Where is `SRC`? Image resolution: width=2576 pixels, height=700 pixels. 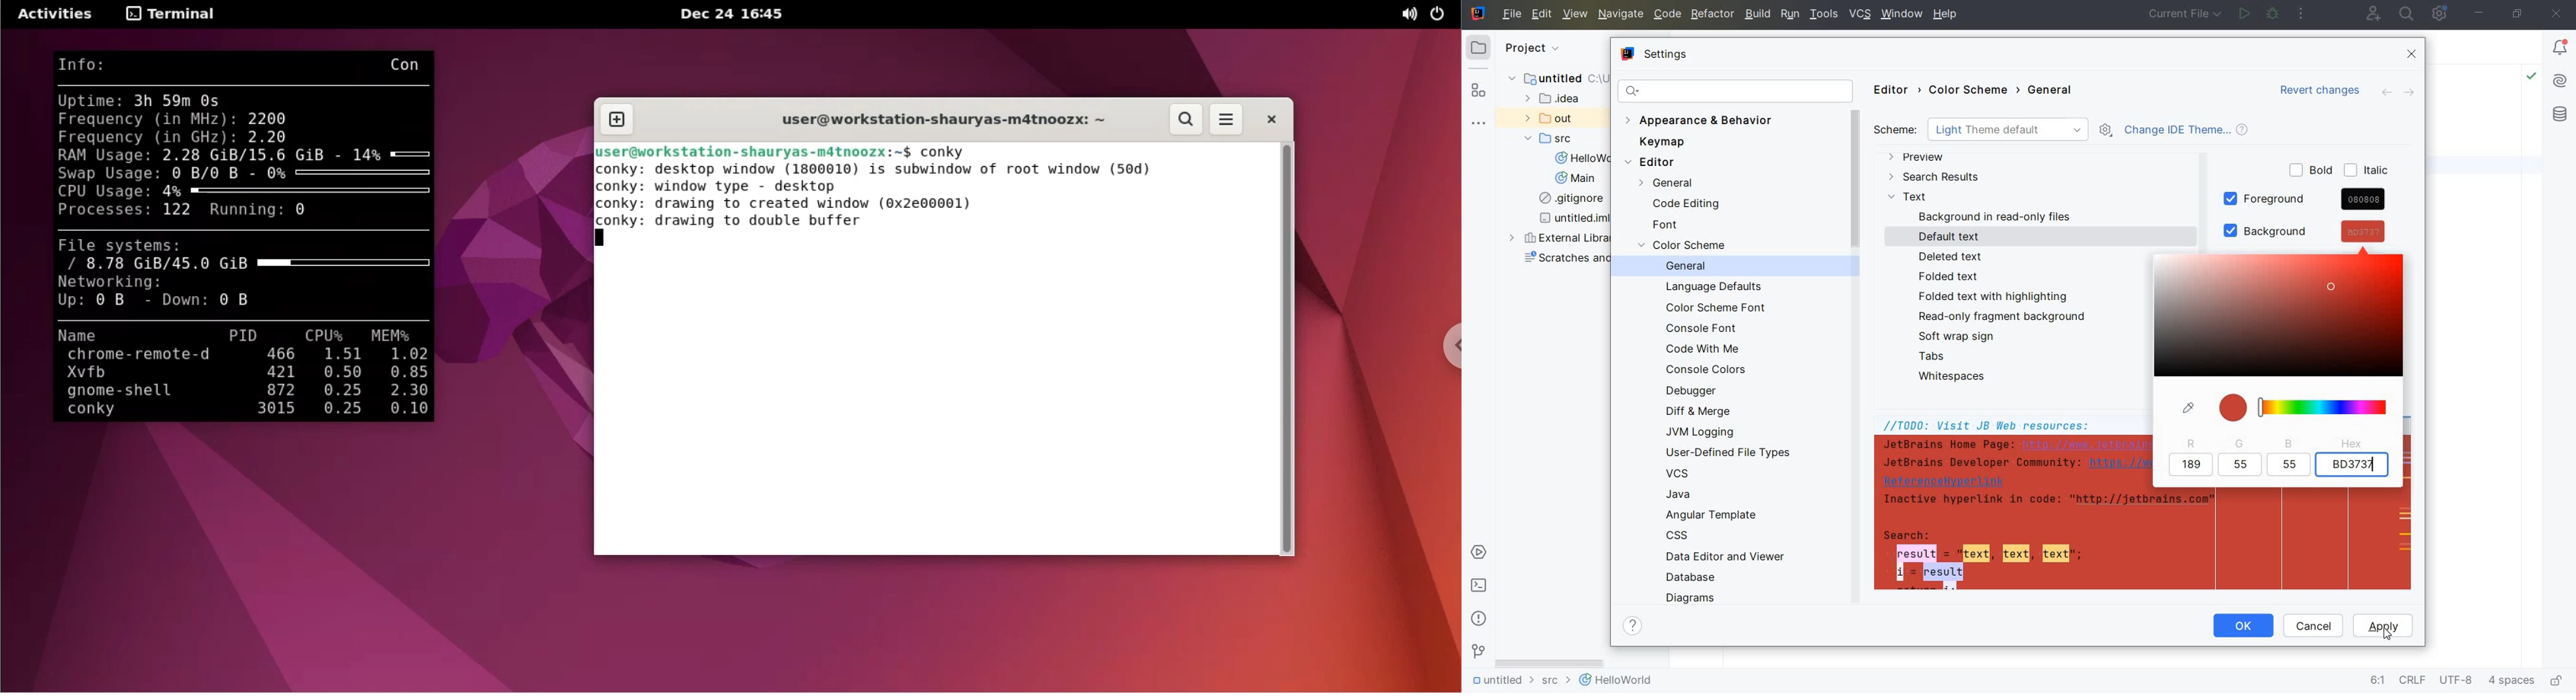
SRC is located at coordinates (1550, 139).